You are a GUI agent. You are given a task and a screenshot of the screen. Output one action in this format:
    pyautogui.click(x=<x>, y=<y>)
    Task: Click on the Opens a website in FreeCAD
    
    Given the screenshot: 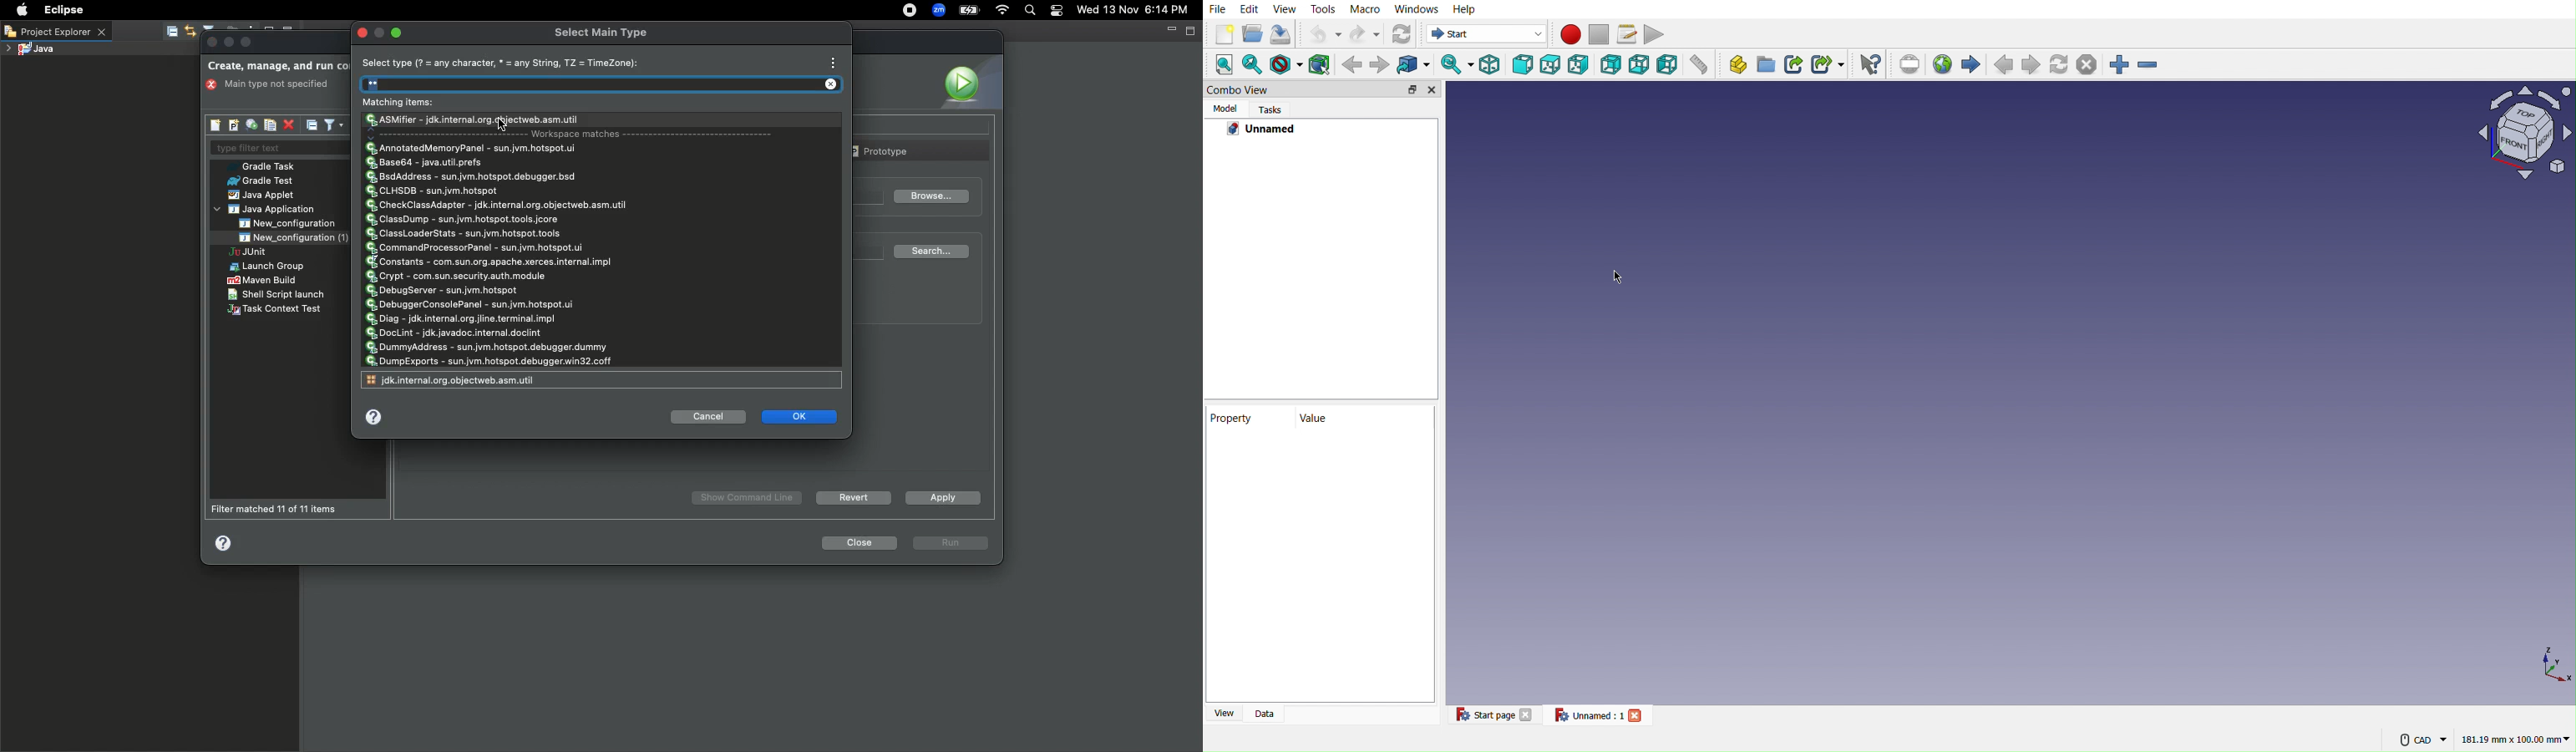 What is the action you would take?
    pyautogui.click(x=1943, y=62)
    